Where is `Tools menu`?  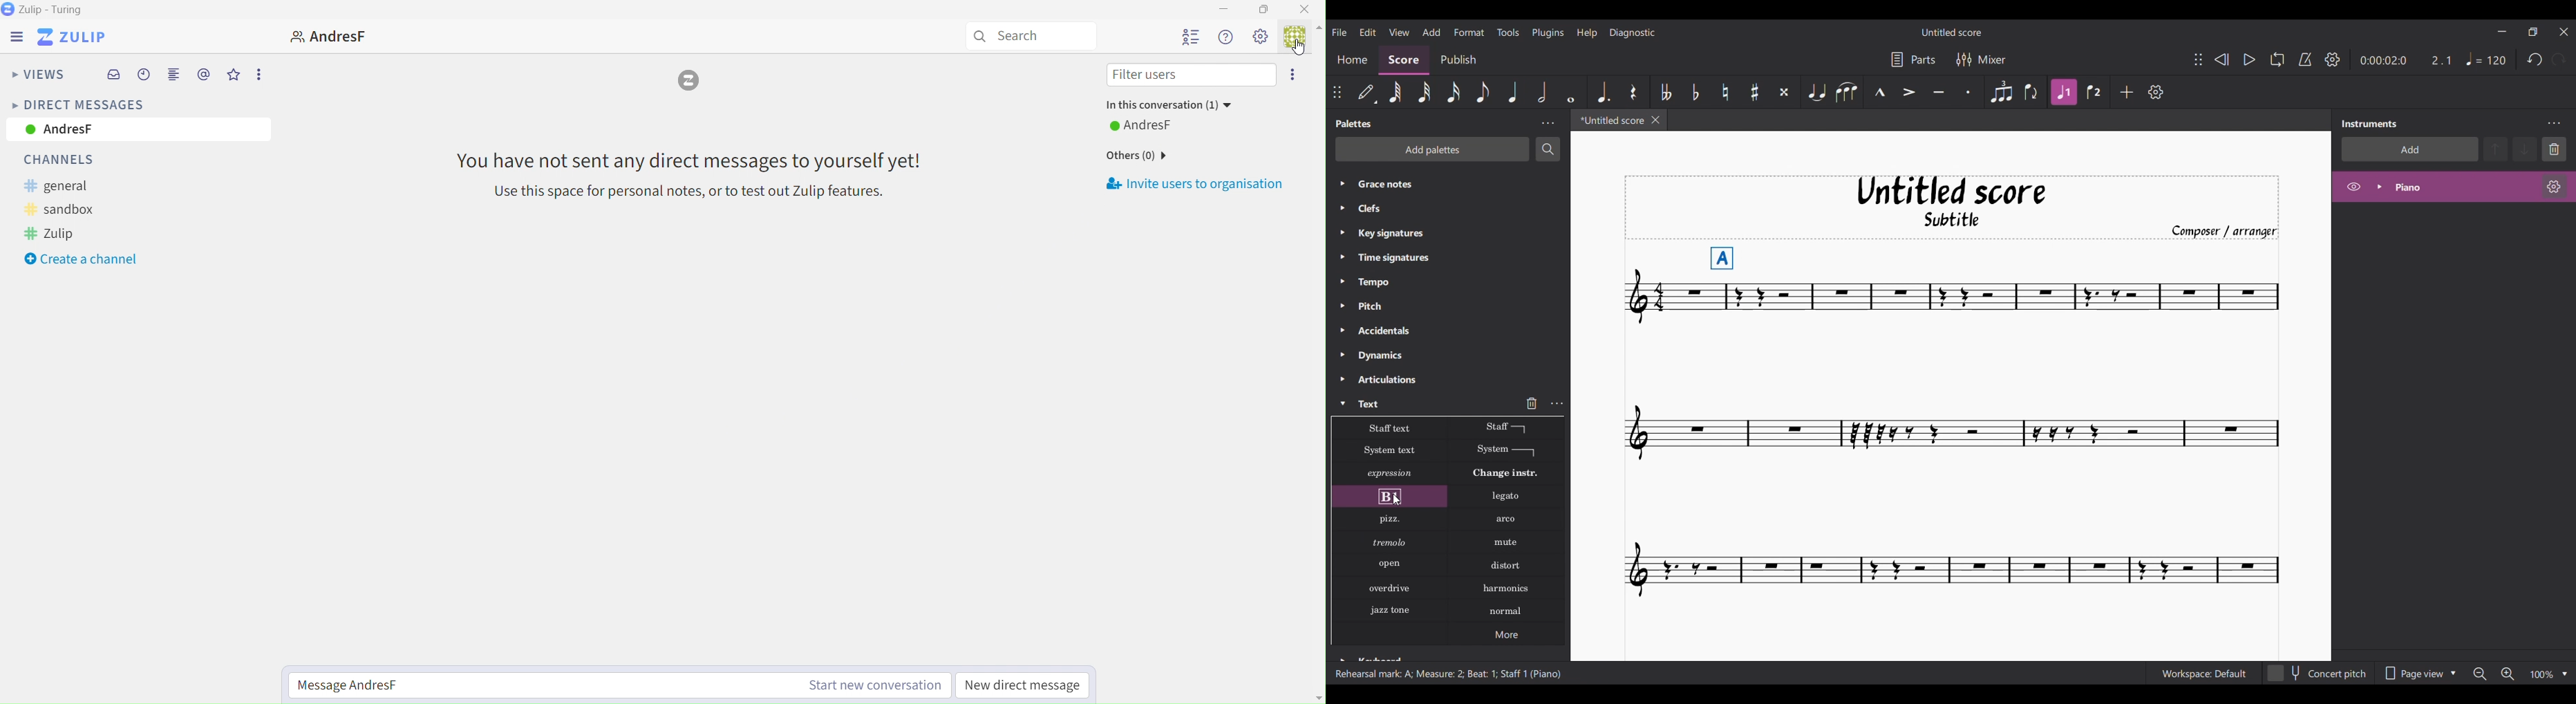
Tools menu is located at coordinates (1509, 31).